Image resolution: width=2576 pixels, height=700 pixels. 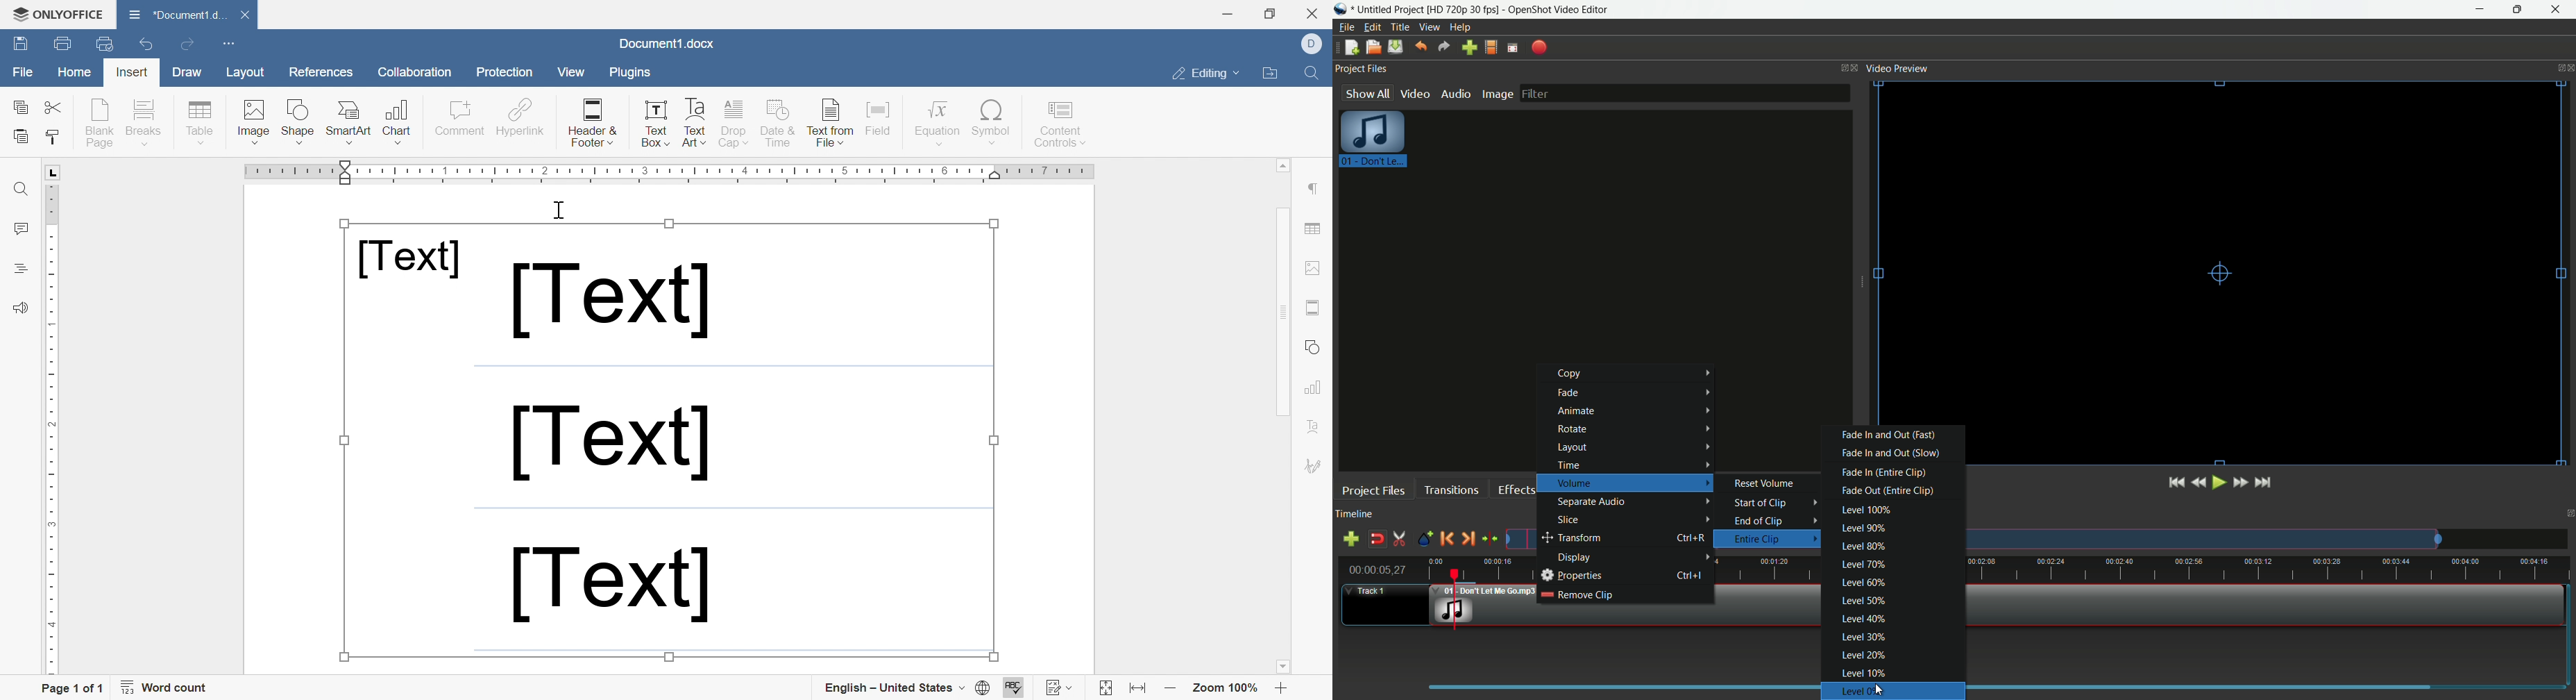 I want to click on Ruler, so click(x=51, y=421).